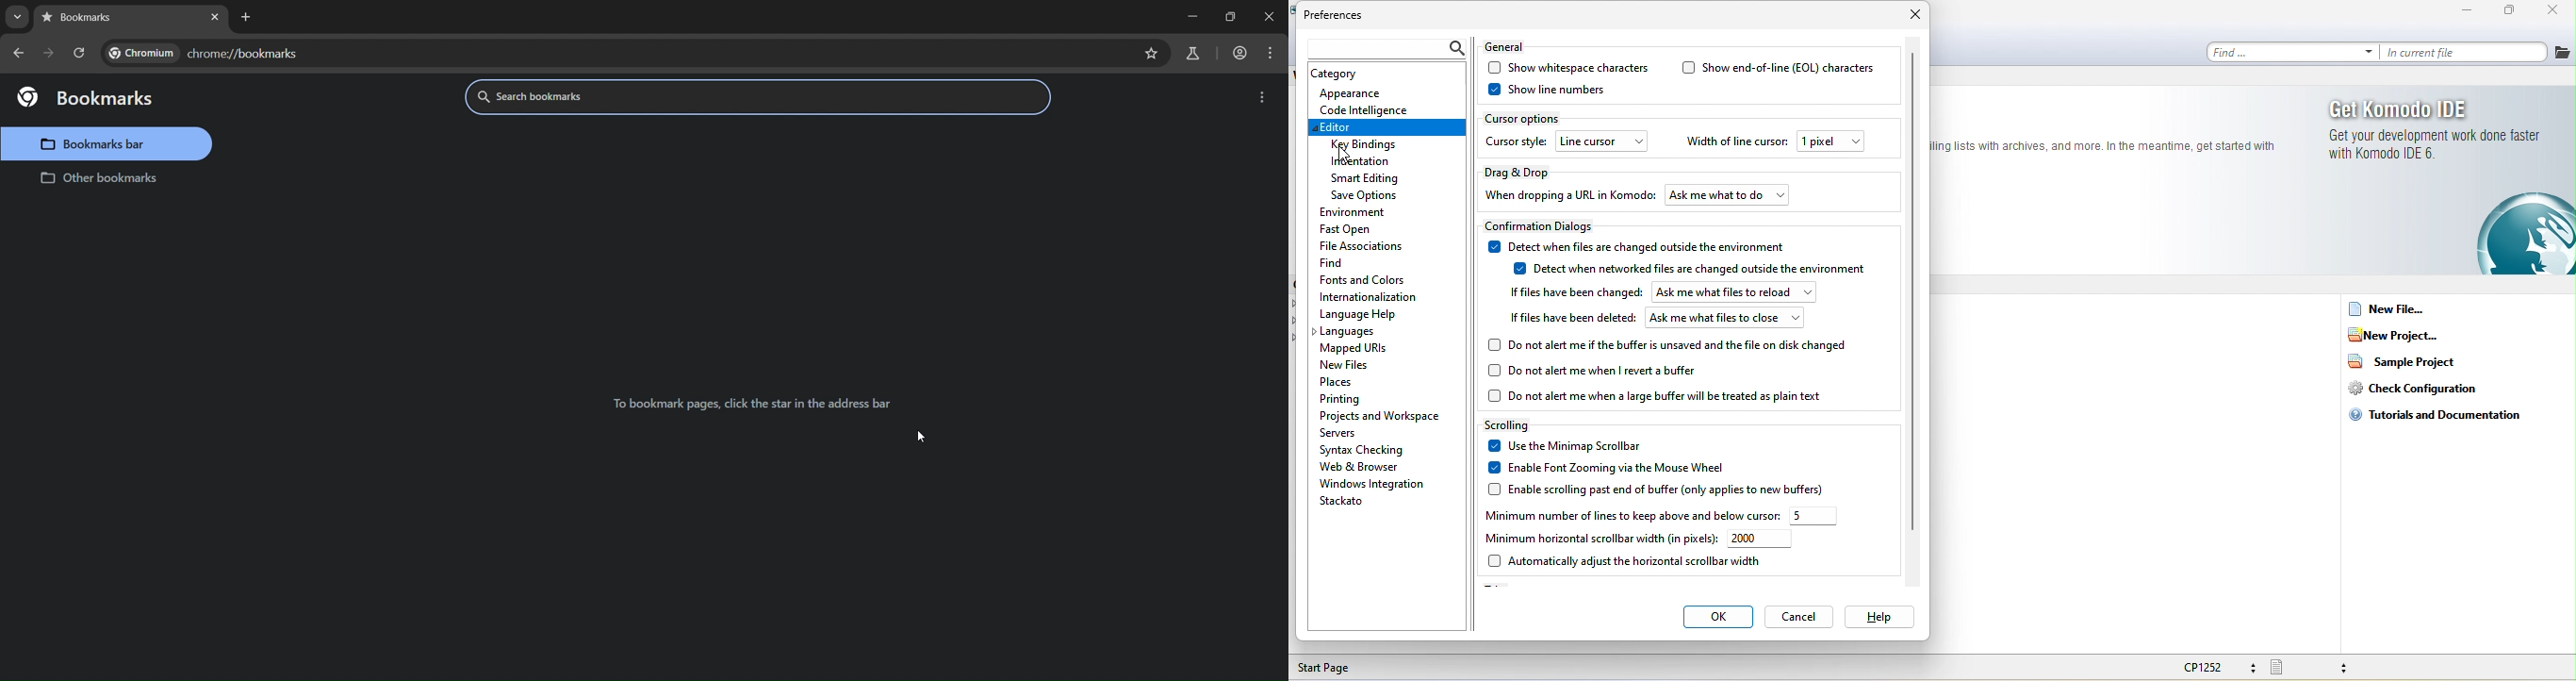 The height and width of the screenshot is (700, 2576). What do you see at coordinates (1878, 616) in the screenshot?
I see `help` at bounding box center [1878, 616].